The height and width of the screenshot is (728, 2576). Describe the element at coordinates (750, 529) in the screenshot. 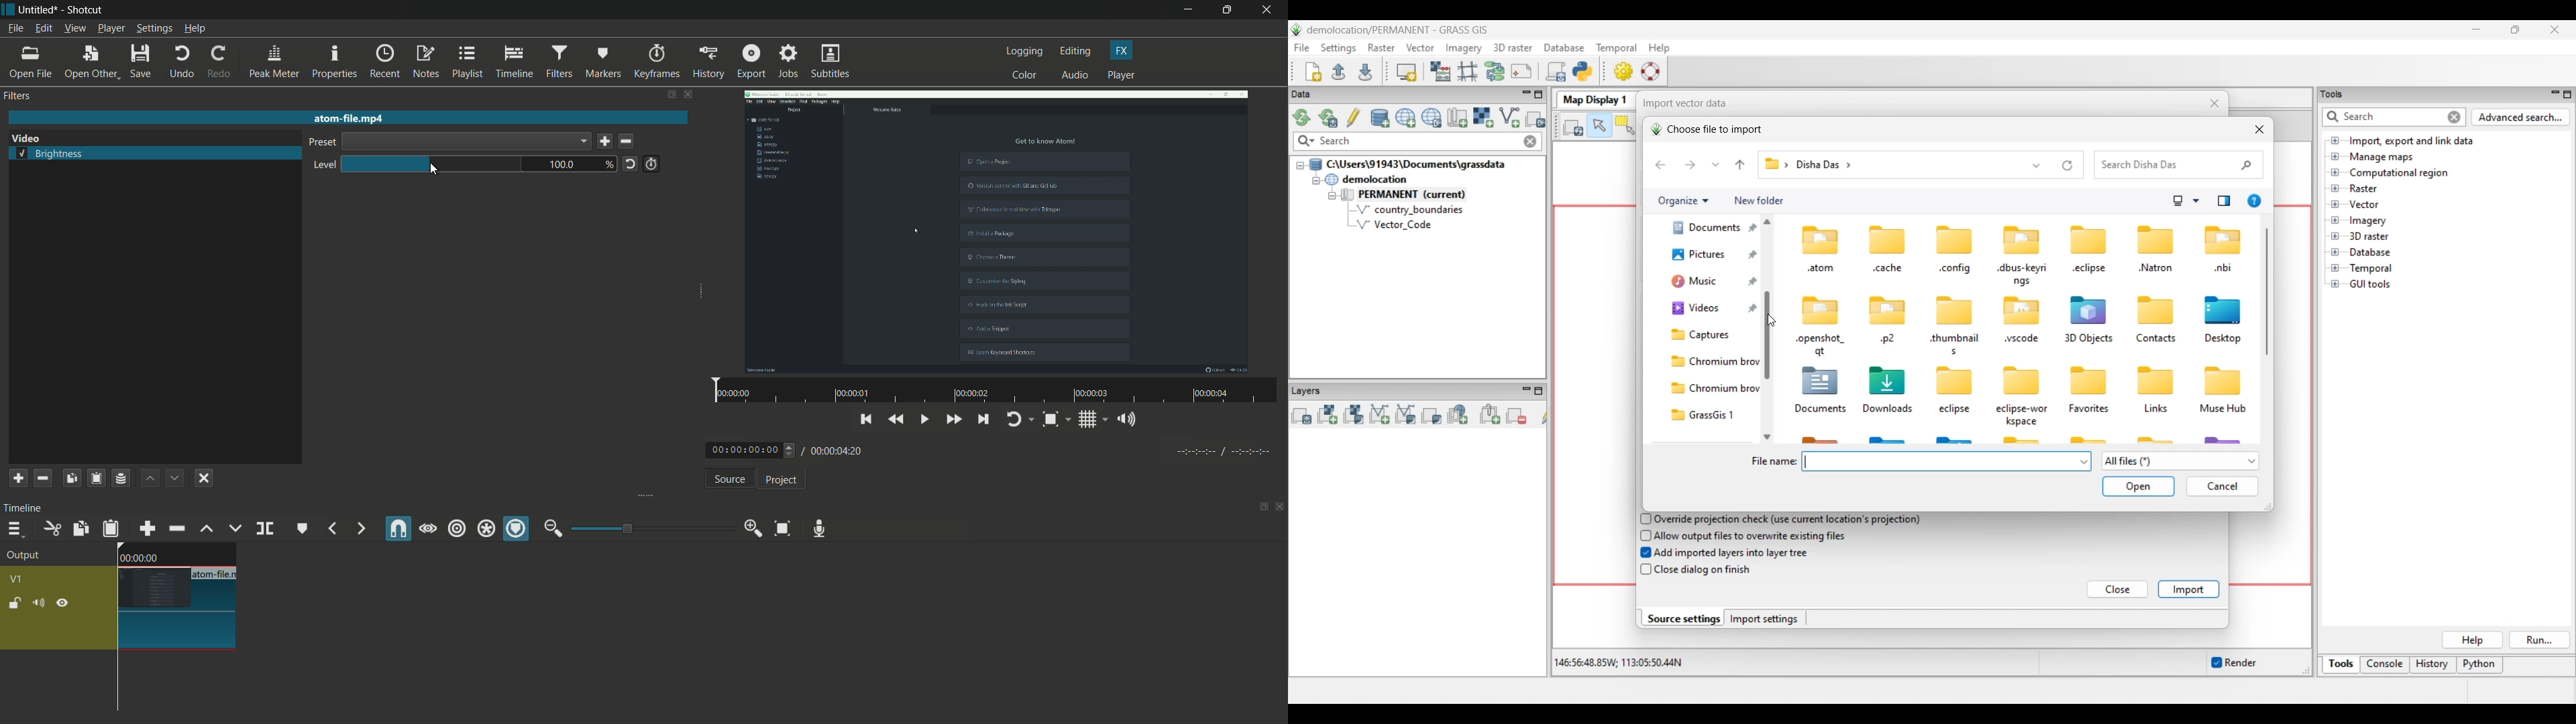

I see `zoom in` at that location.